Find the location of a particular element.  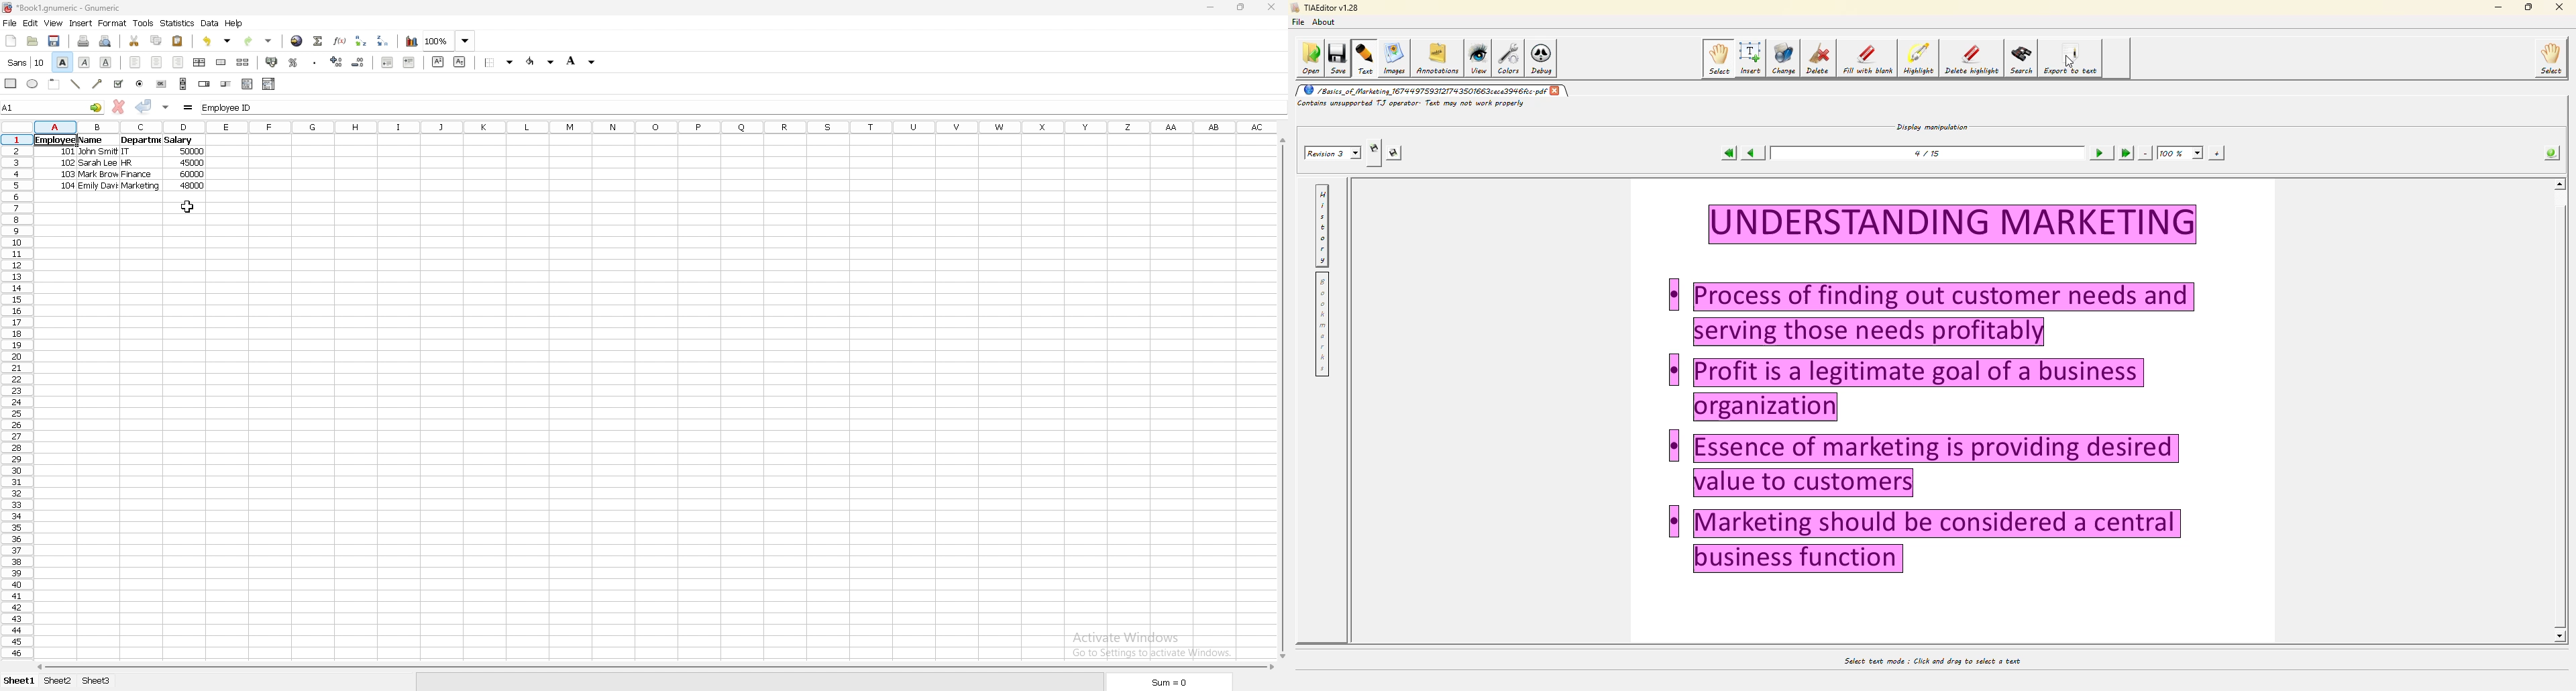

decrease decimal is located at coordinates (358, 62).